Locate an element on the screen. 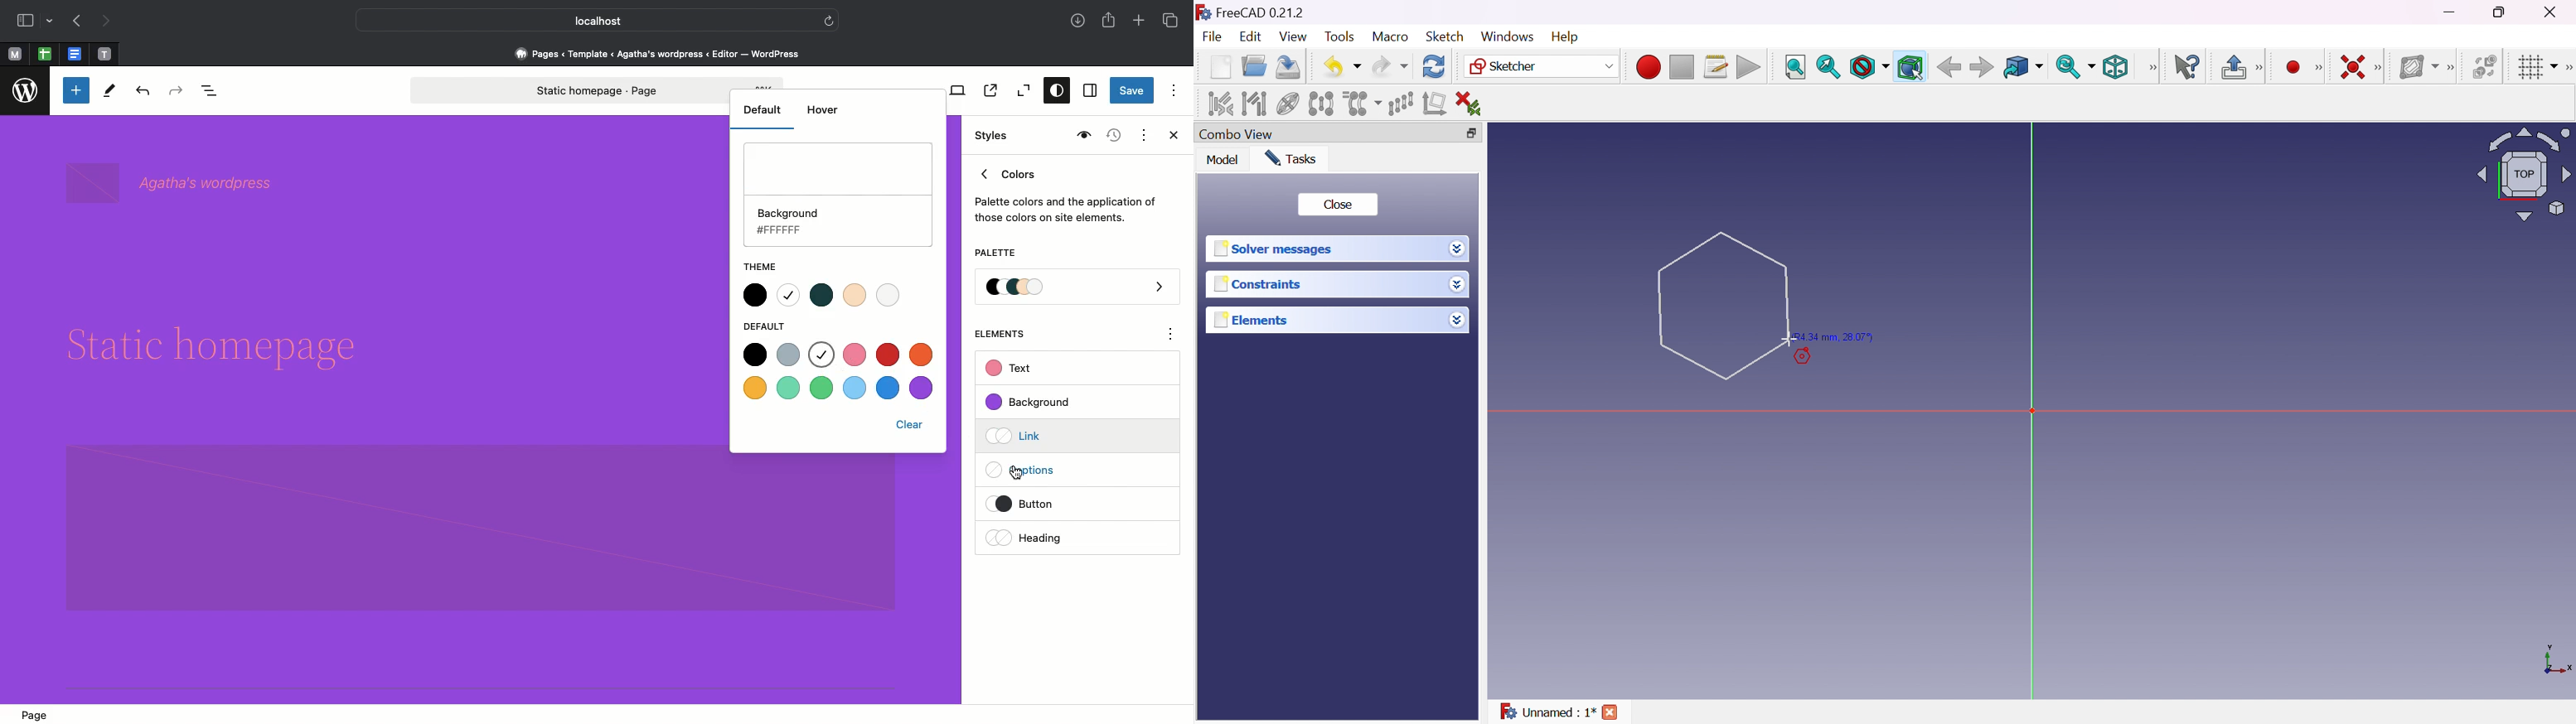 The width and height of the screenshot is (2576, 728). Clone is located at coordinates (1361, 102).